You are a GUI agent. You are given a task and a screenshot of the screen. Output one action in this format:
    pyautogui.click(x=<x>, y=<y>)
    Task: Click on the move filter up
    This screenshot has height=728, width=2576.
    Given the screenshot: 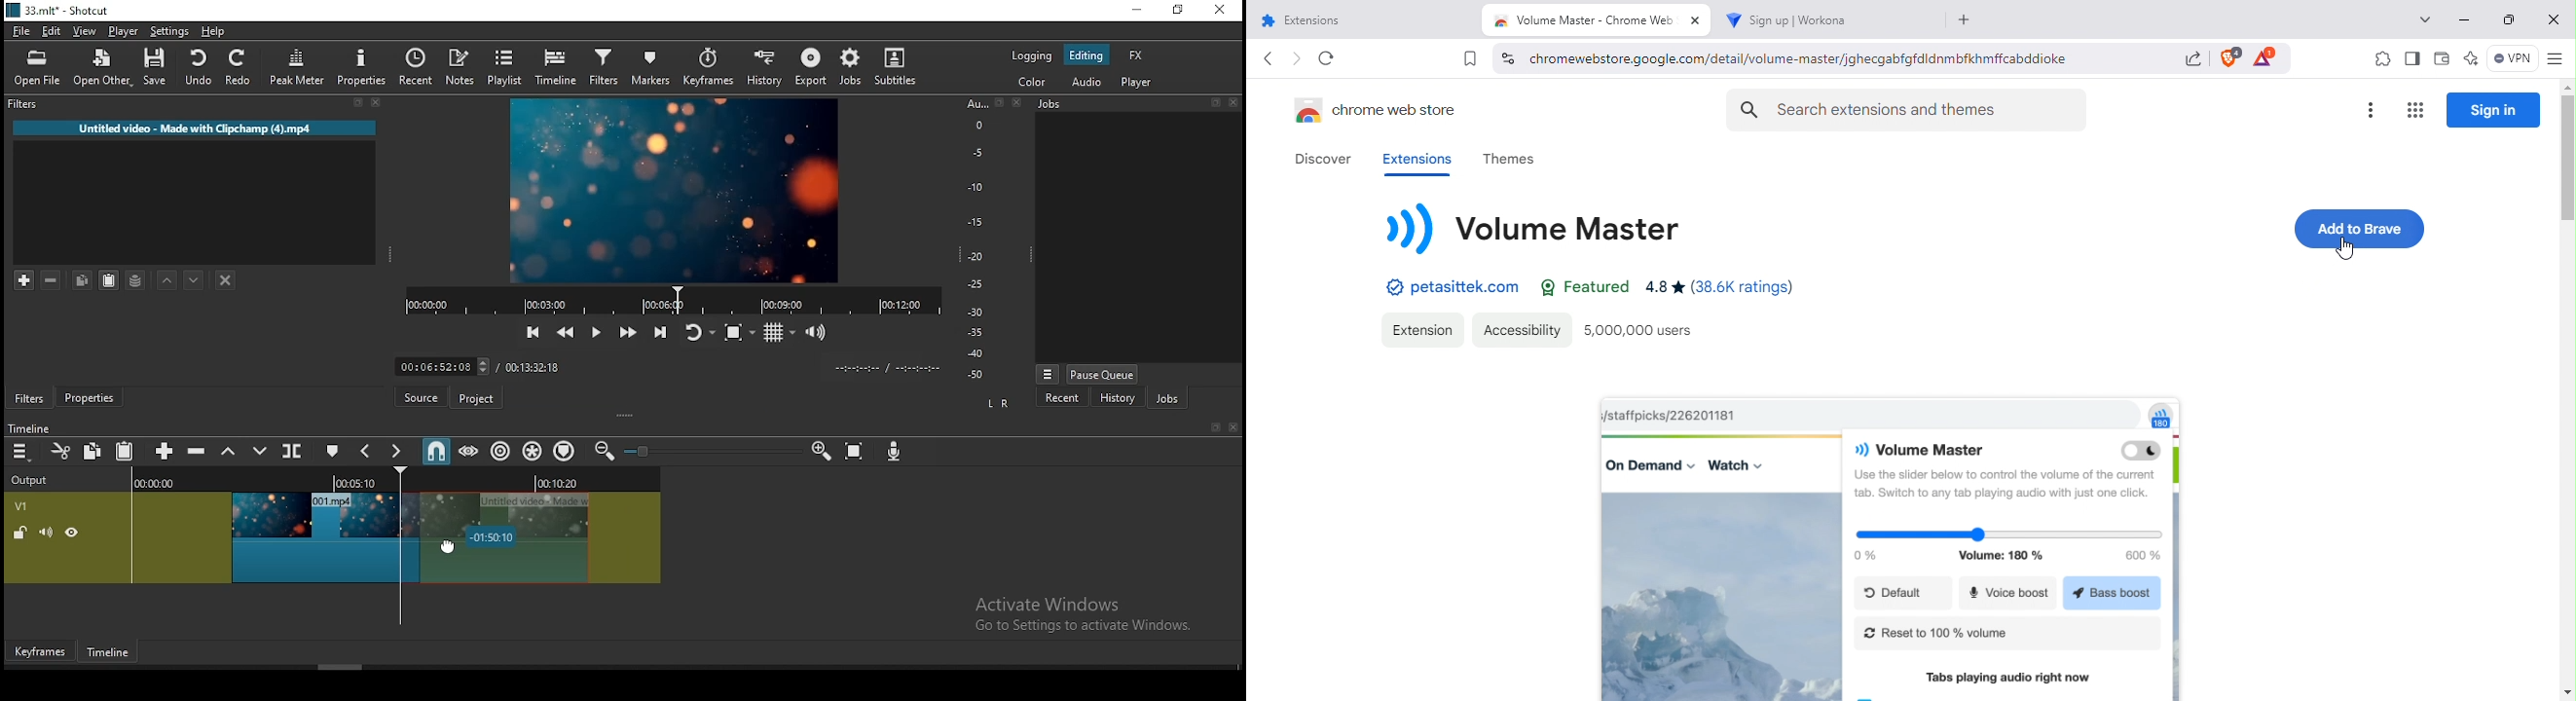 What is the action you would take?
    pyautogui.click(x=169, y=279)
    